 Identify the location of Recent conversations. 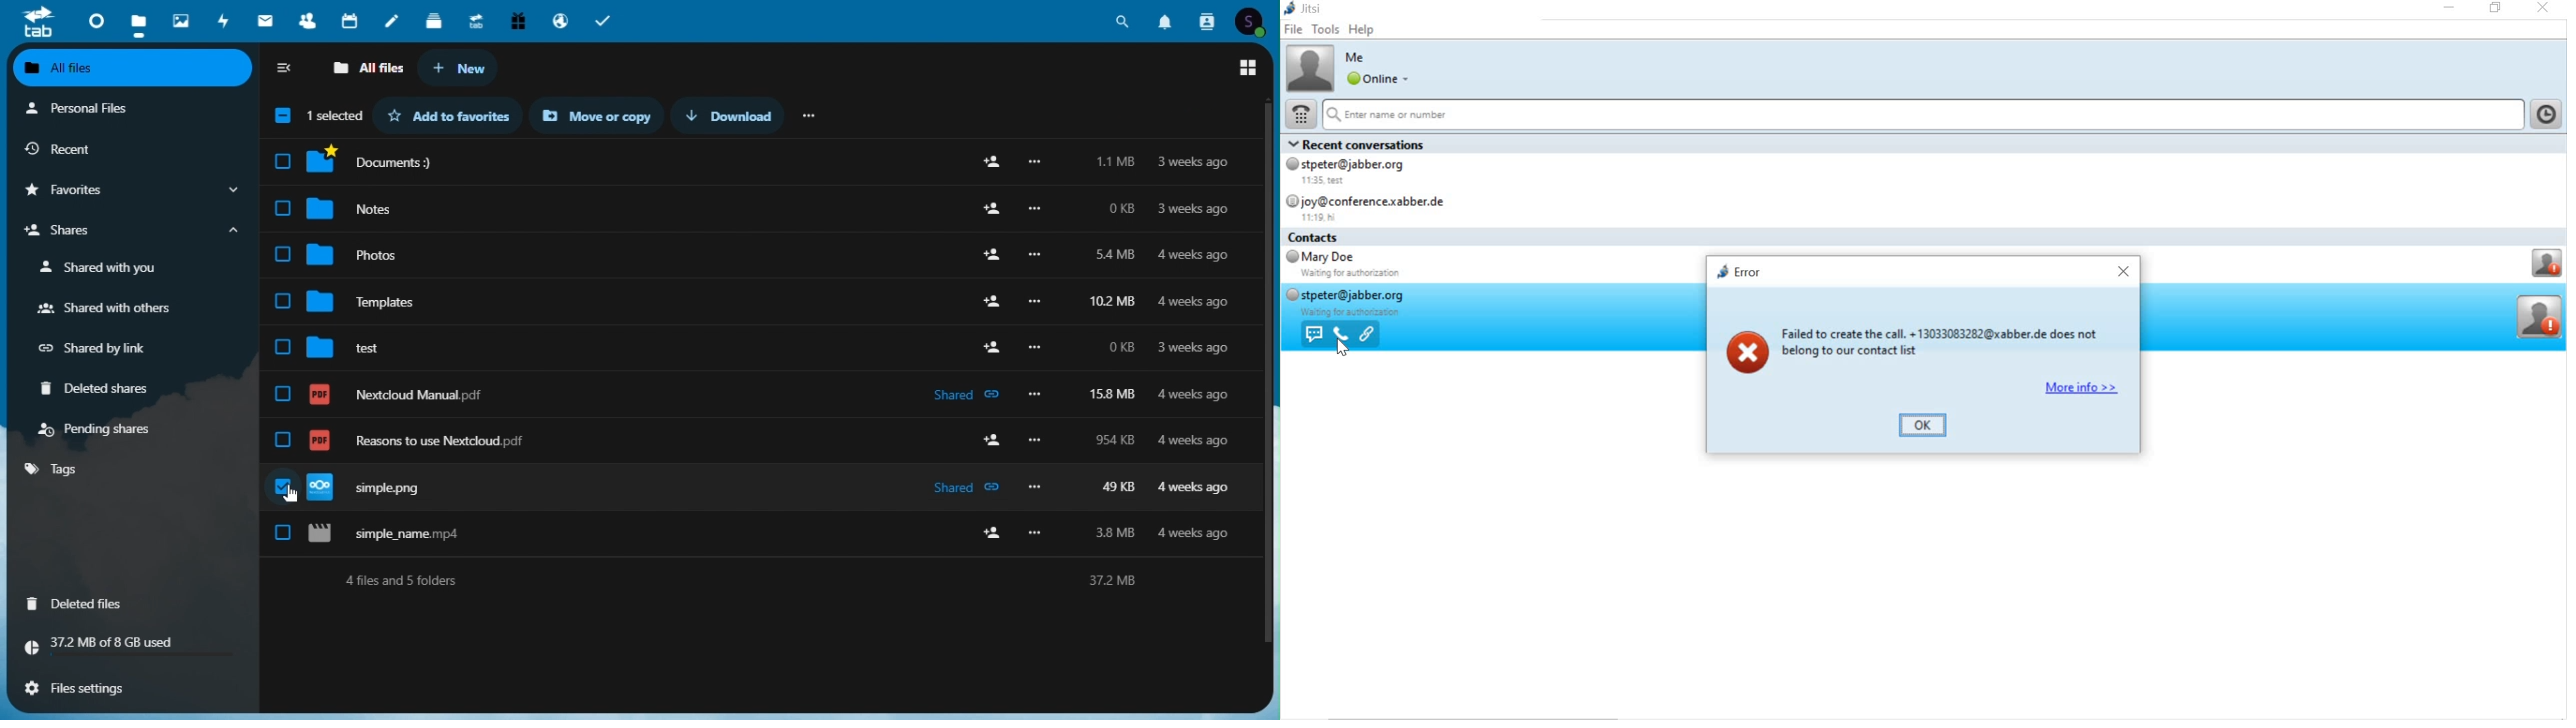
(1364, 143).